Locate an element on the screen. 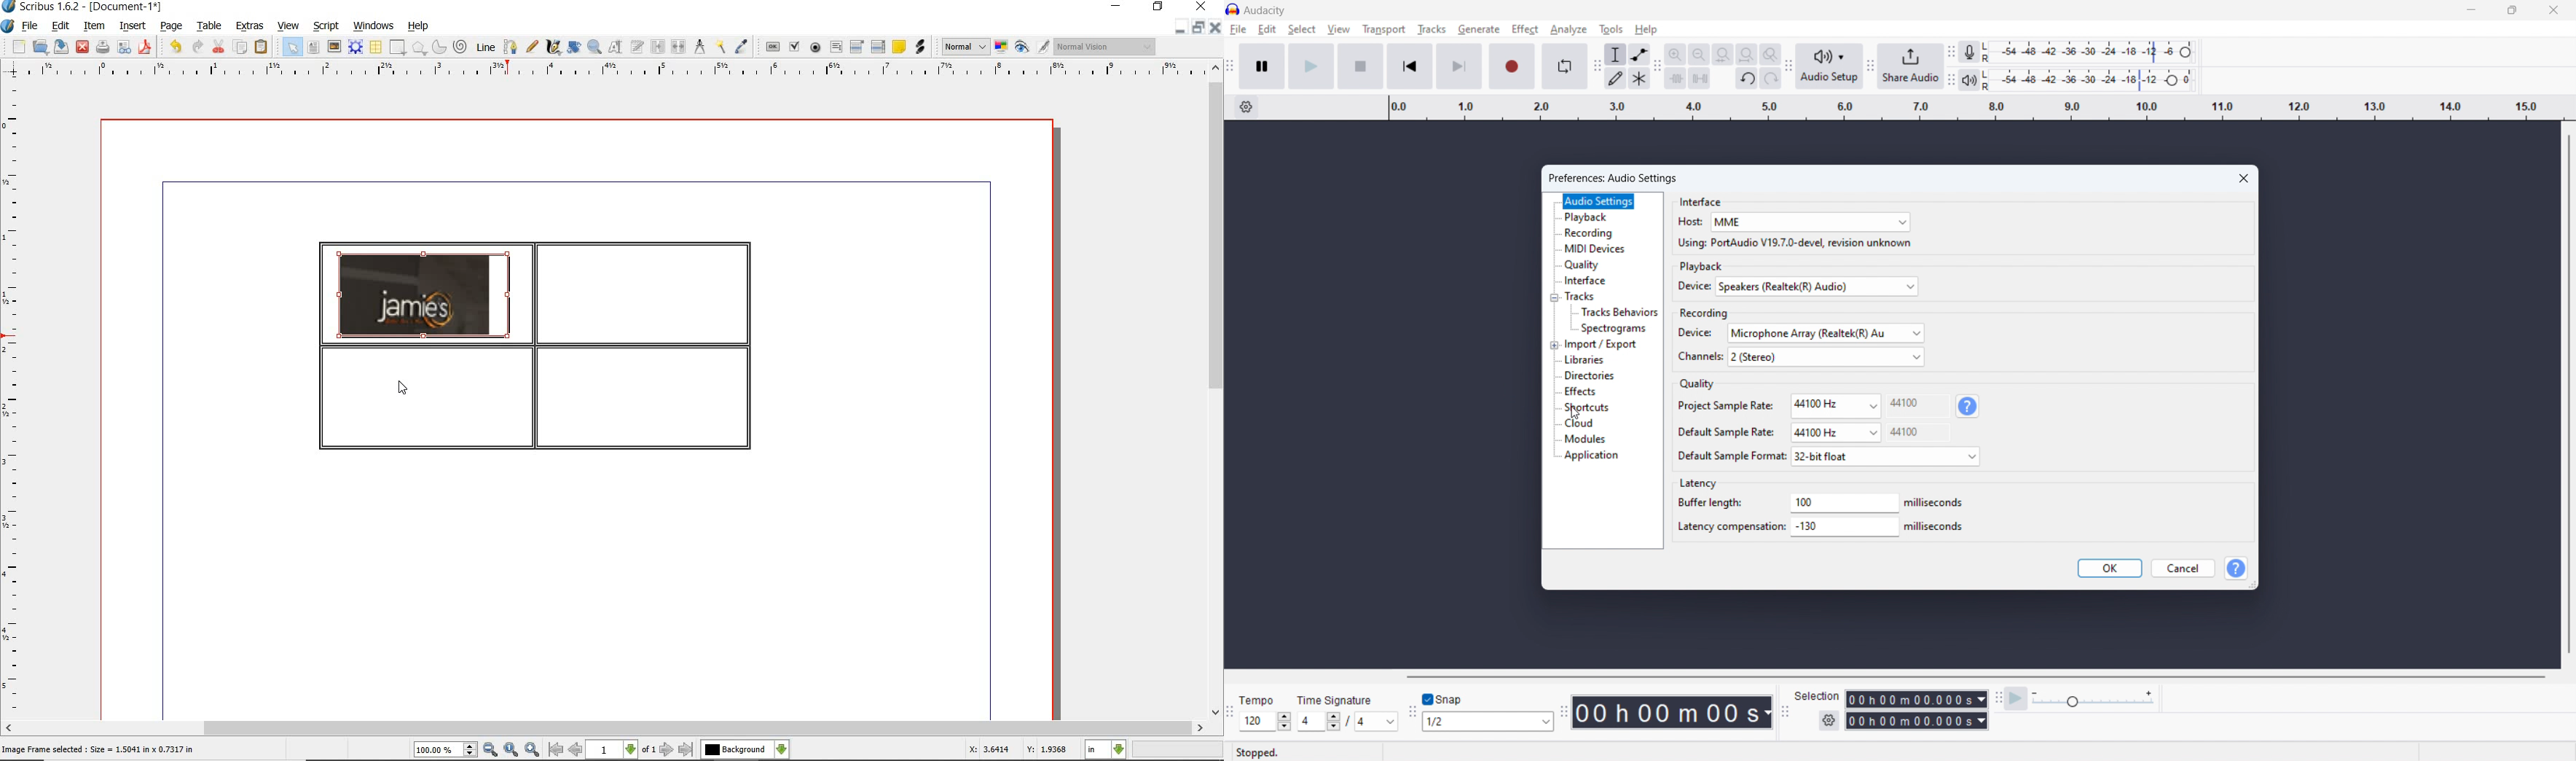 The width and height of the screenshot is (2576, 784). zoom in or out is located at coordinates (594, 47).